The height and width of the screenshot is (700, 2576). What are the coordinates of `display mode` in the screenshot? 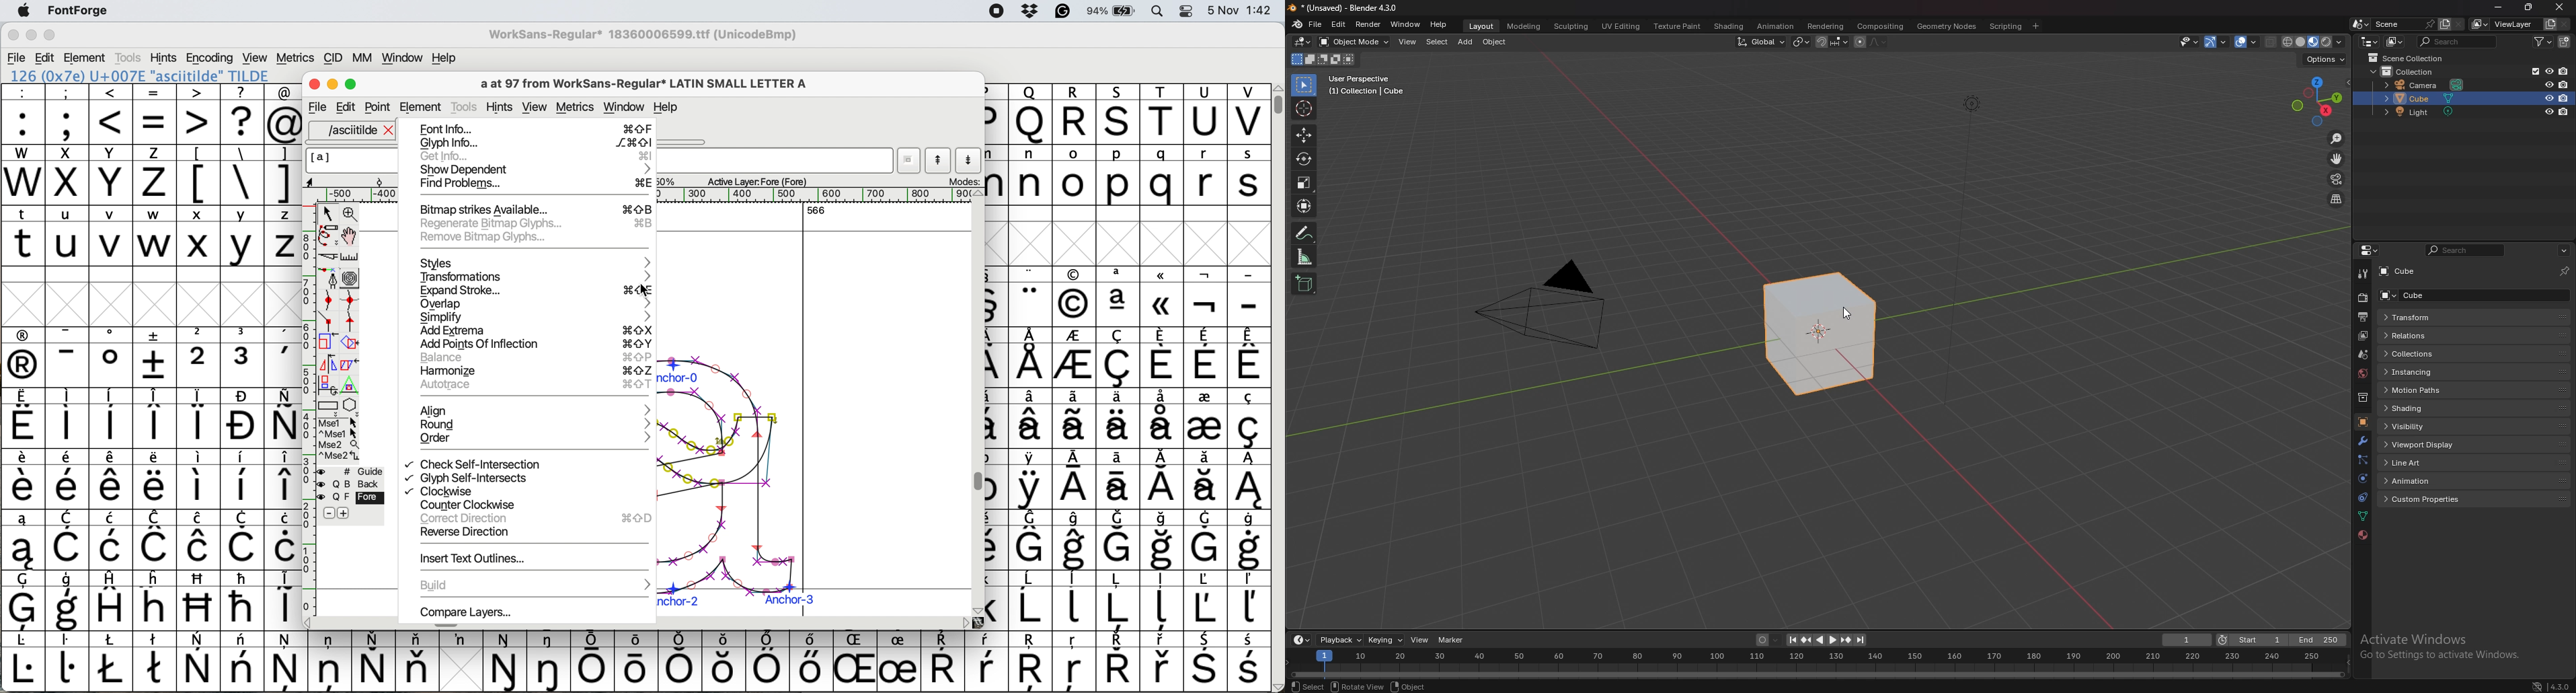 It's located at (2394, 42).